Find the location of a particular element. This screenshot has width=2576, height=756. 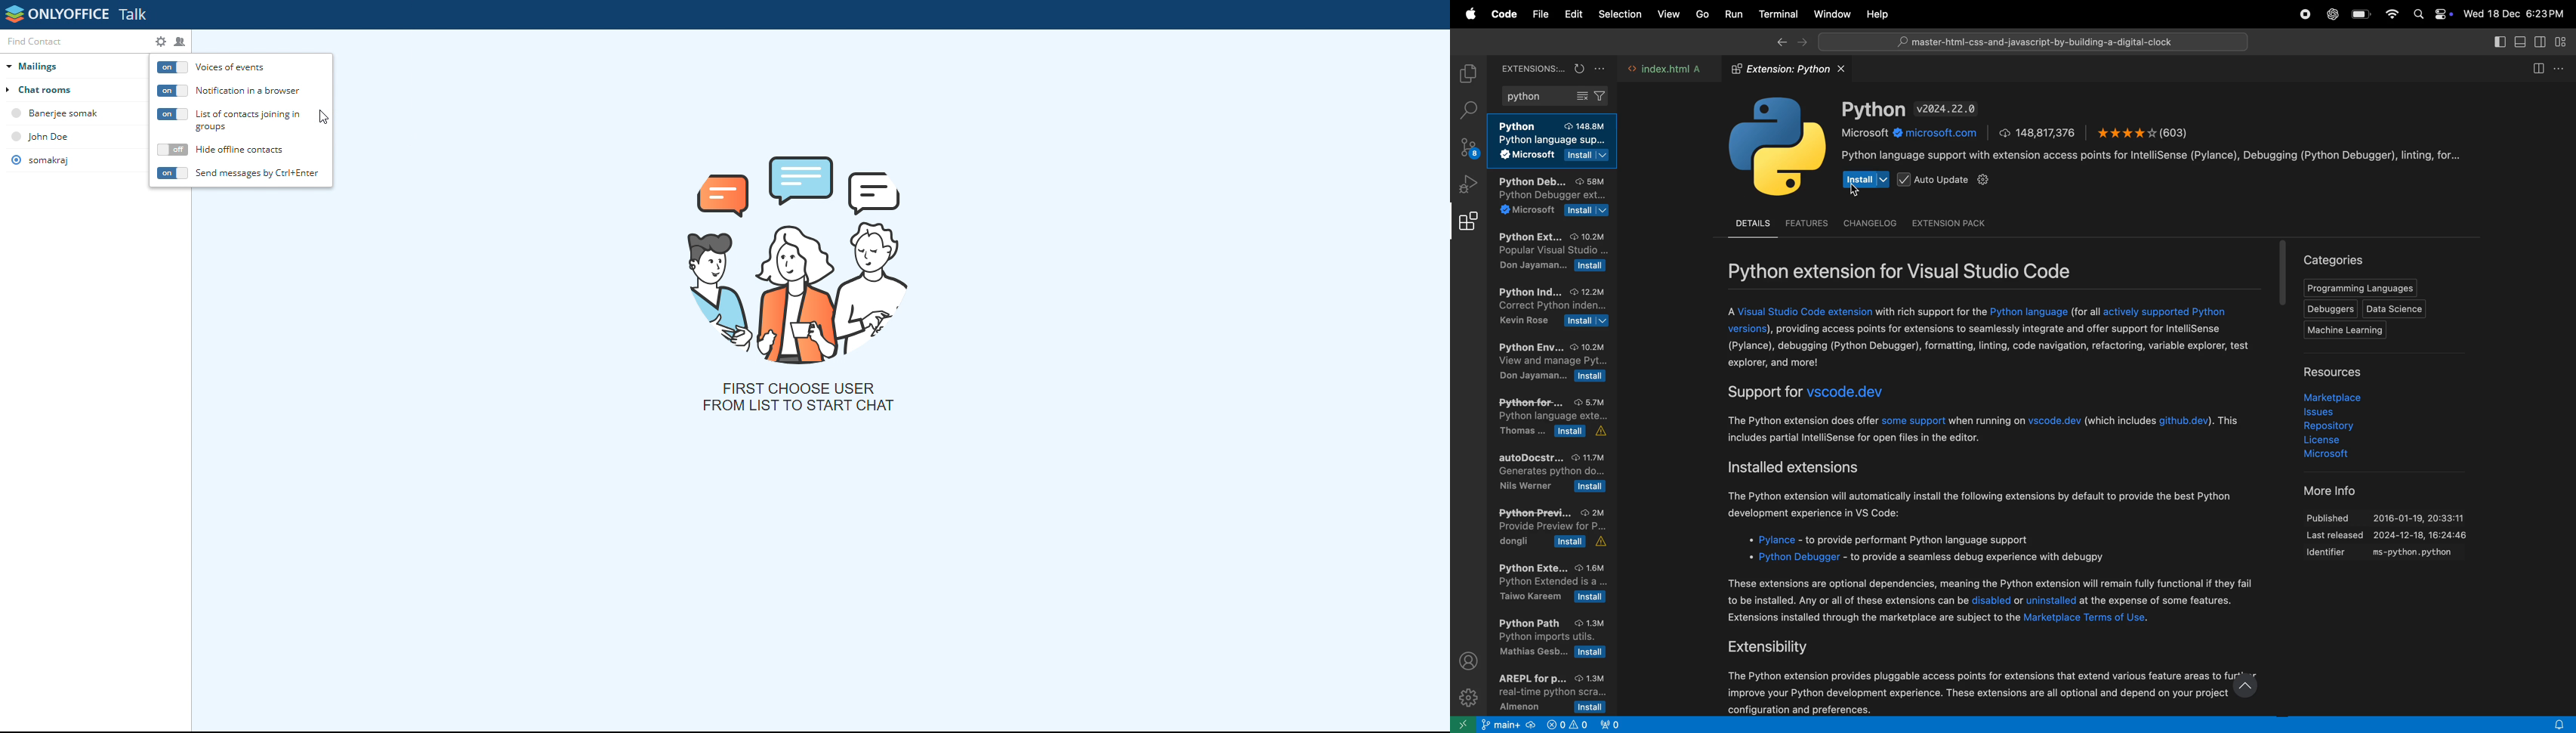

explore is located at coordinates (1467, 74).